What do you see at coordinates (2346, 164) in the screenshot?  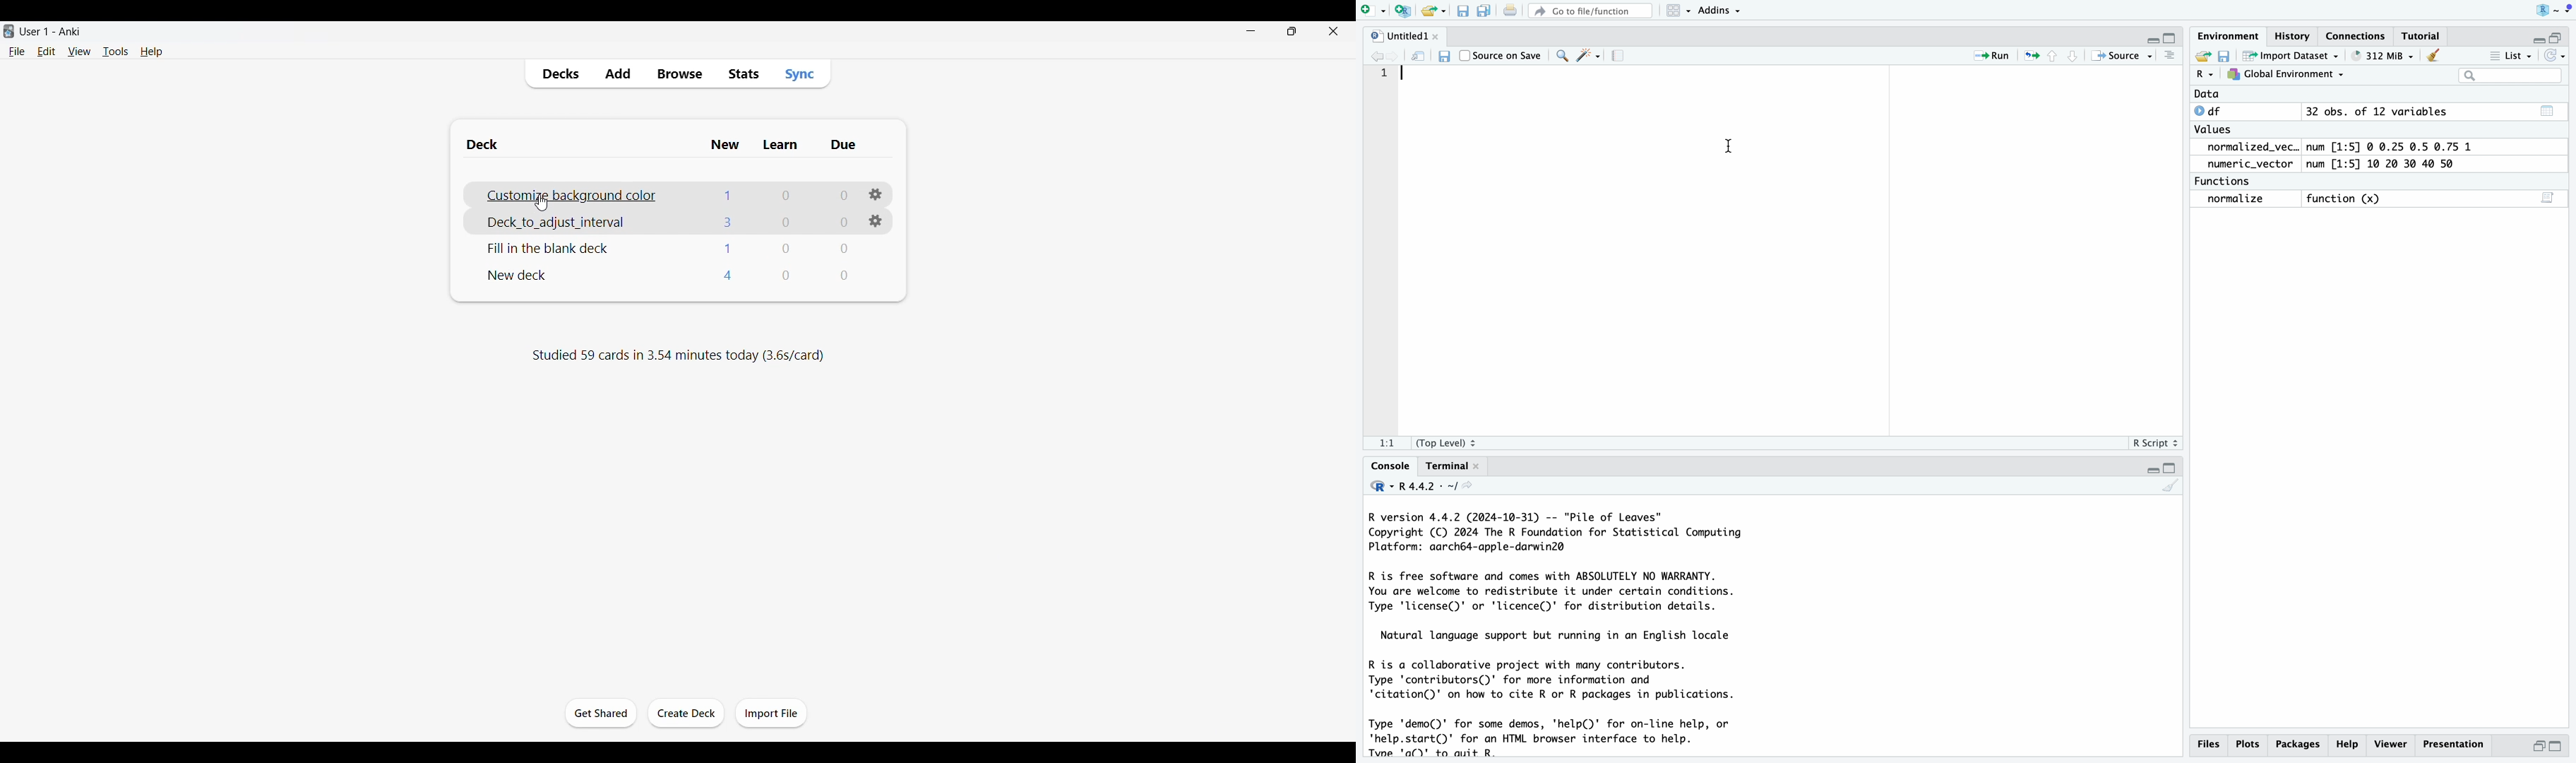 I see `numeric_vector num [1:5] 10 20 30 40 50` at bounding box center [2346, 164].